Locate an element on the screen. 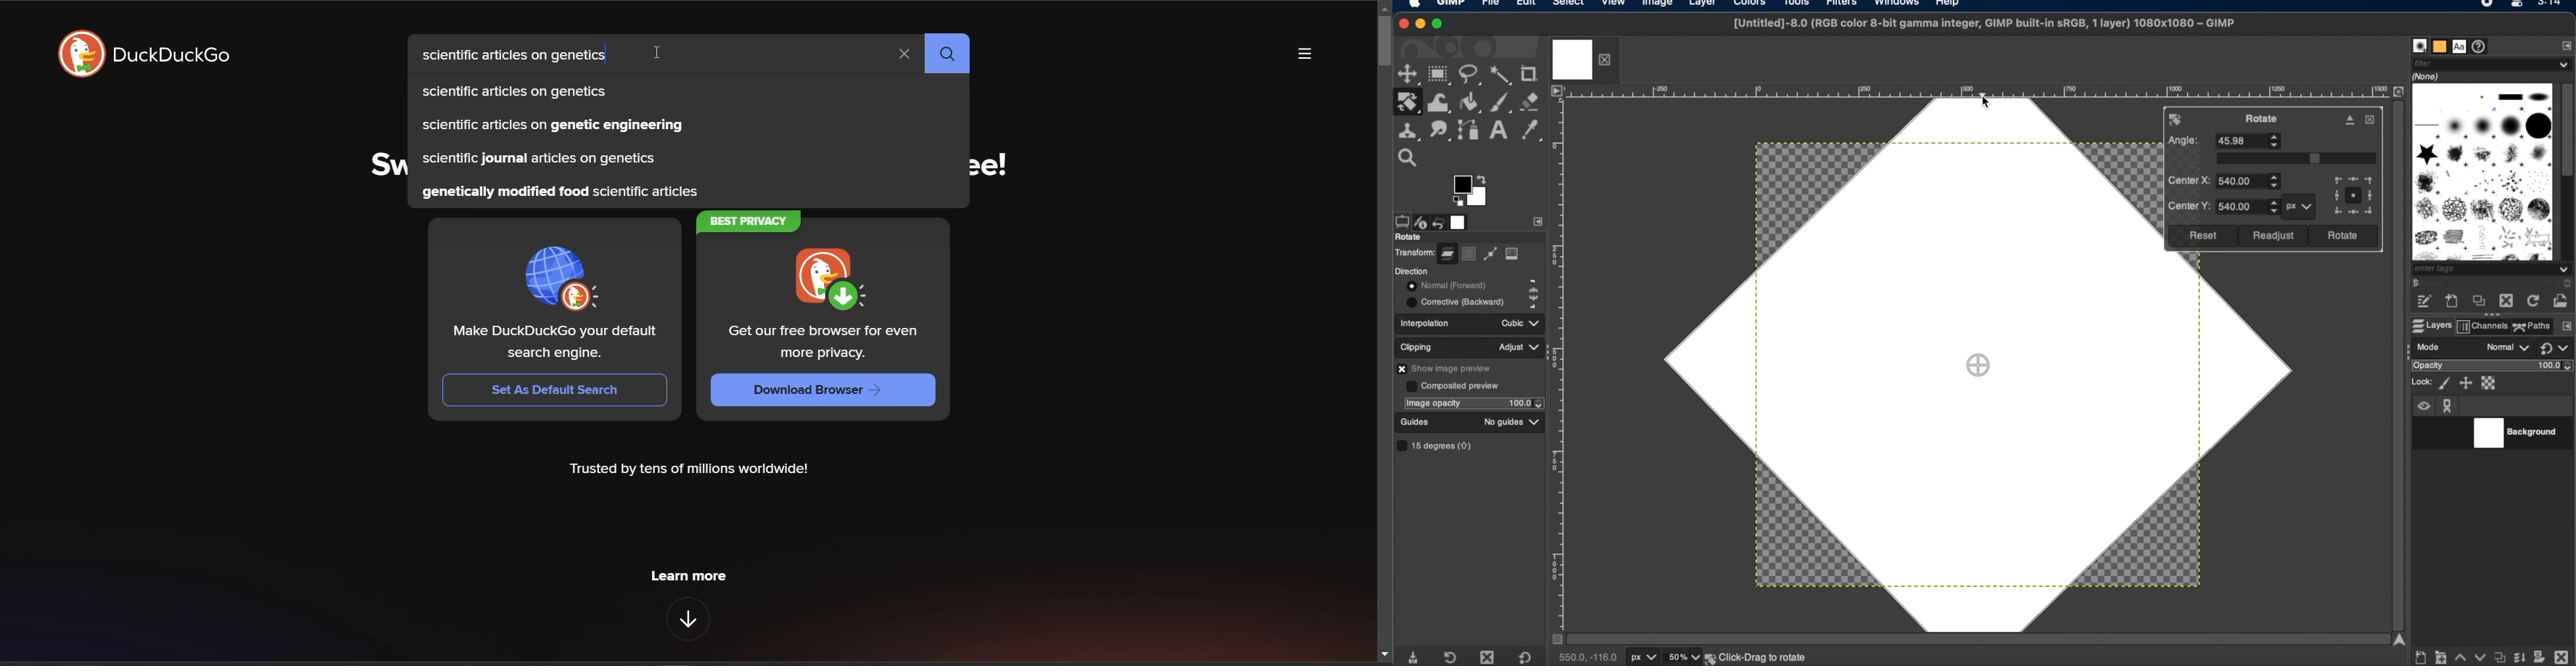  spacing is located at coordinates (2443, 284).